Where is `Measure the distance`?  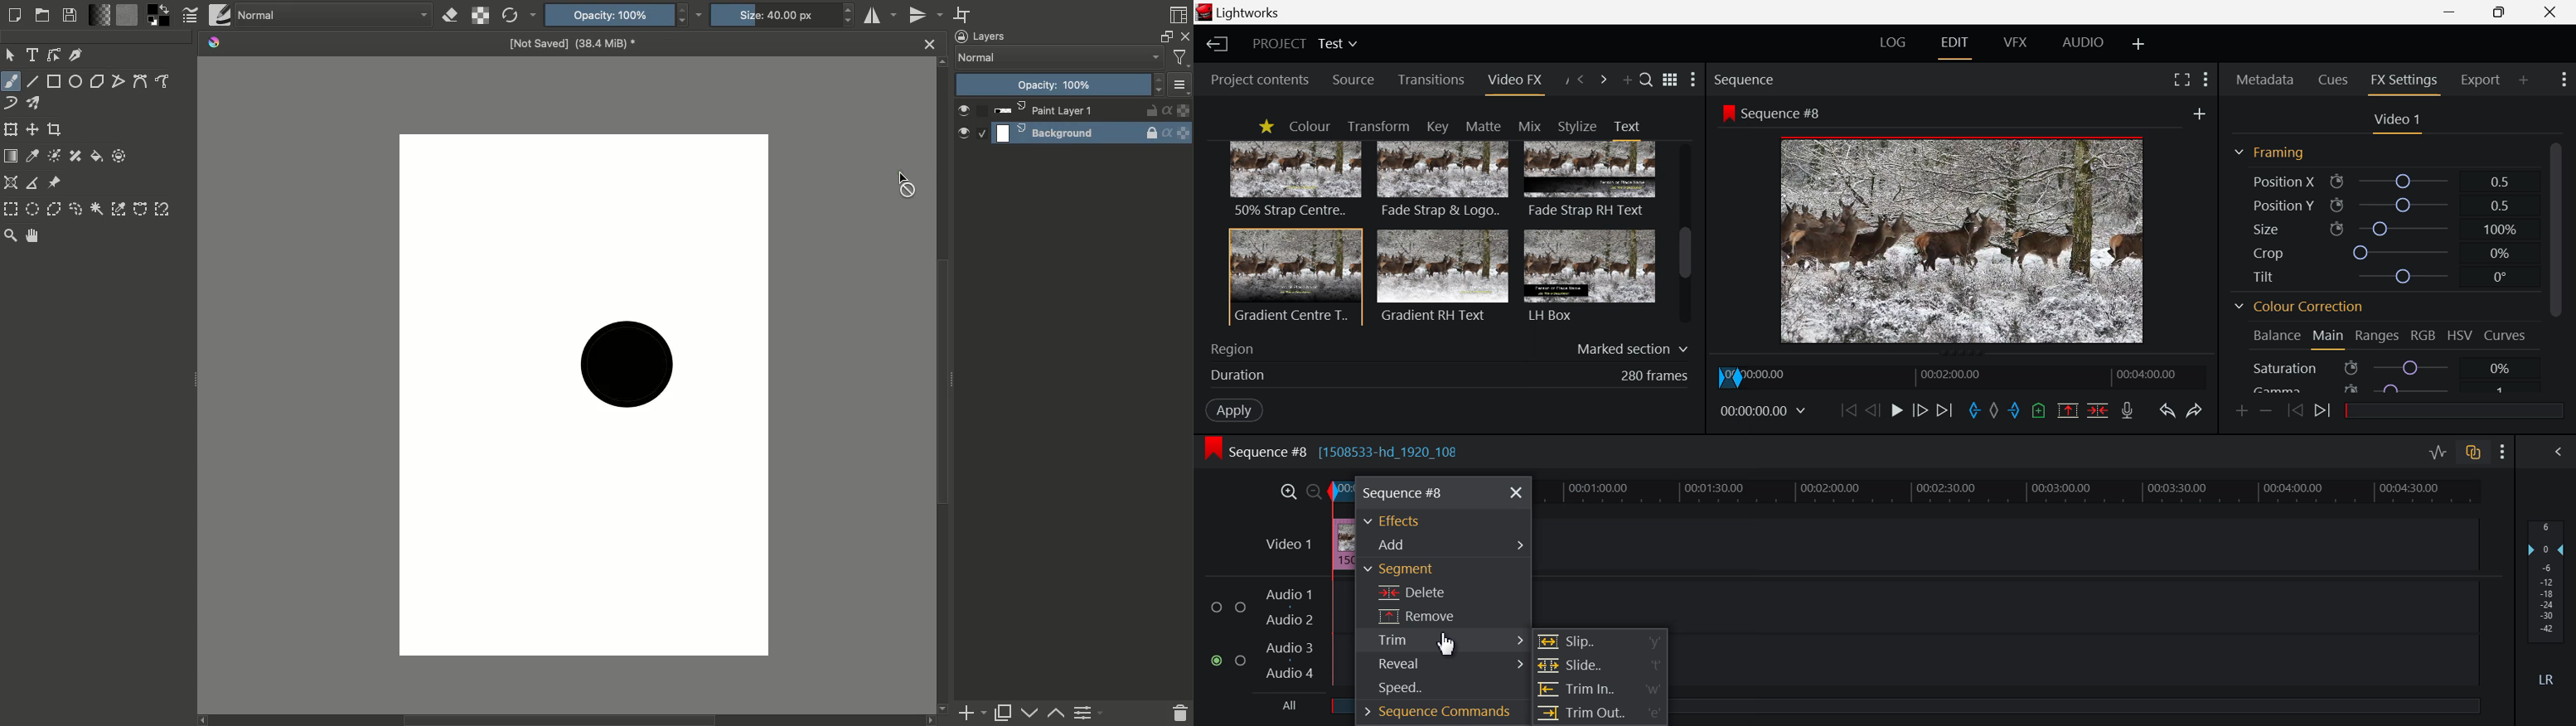 Measure the distance is located at coordinates (34, 184).